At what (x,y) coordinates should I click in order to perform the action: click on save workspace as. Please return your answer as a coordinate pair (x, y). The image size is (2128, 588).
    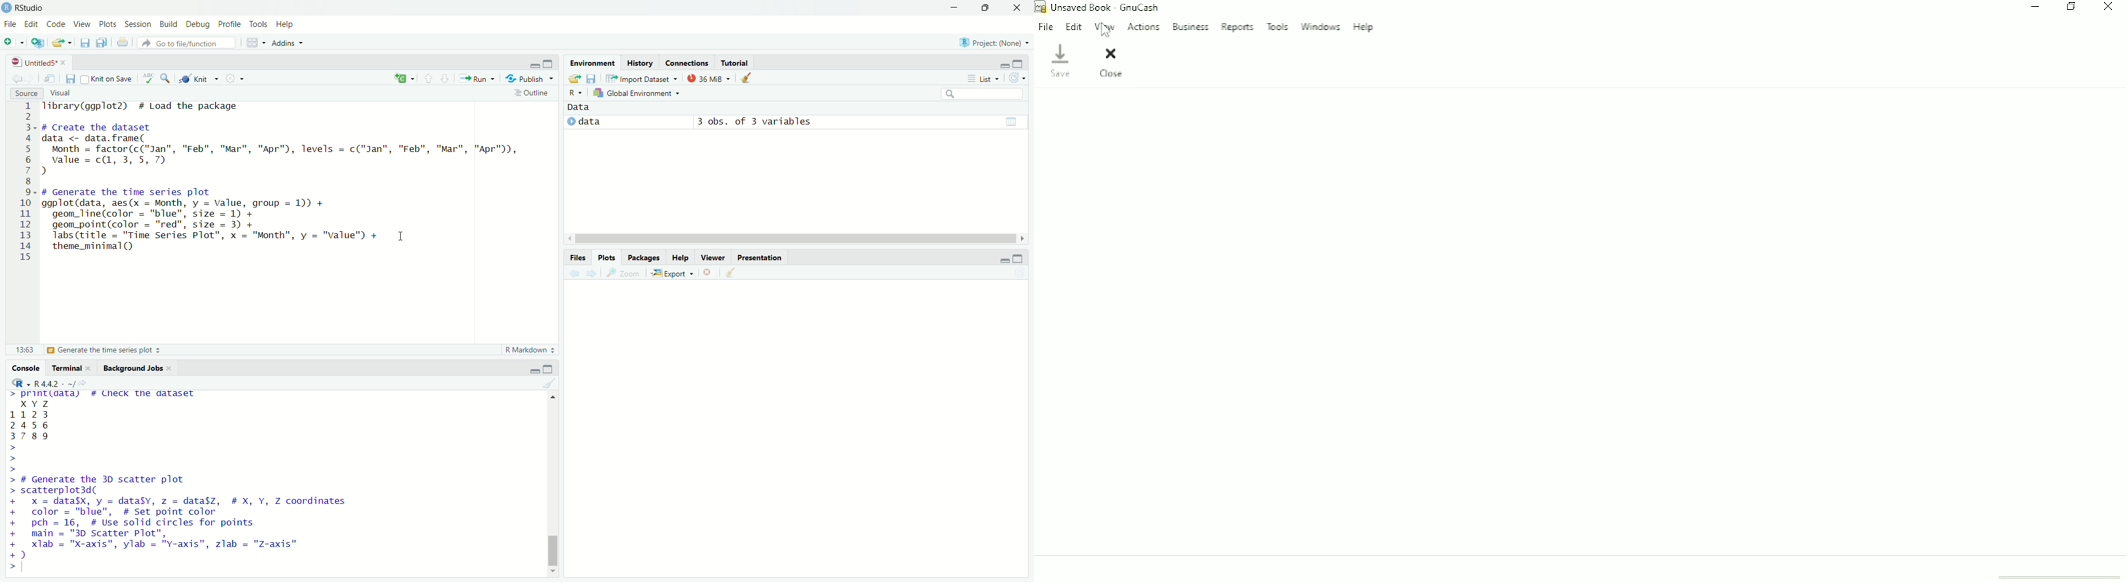
    Looking at the image, I should click on (591, 79).